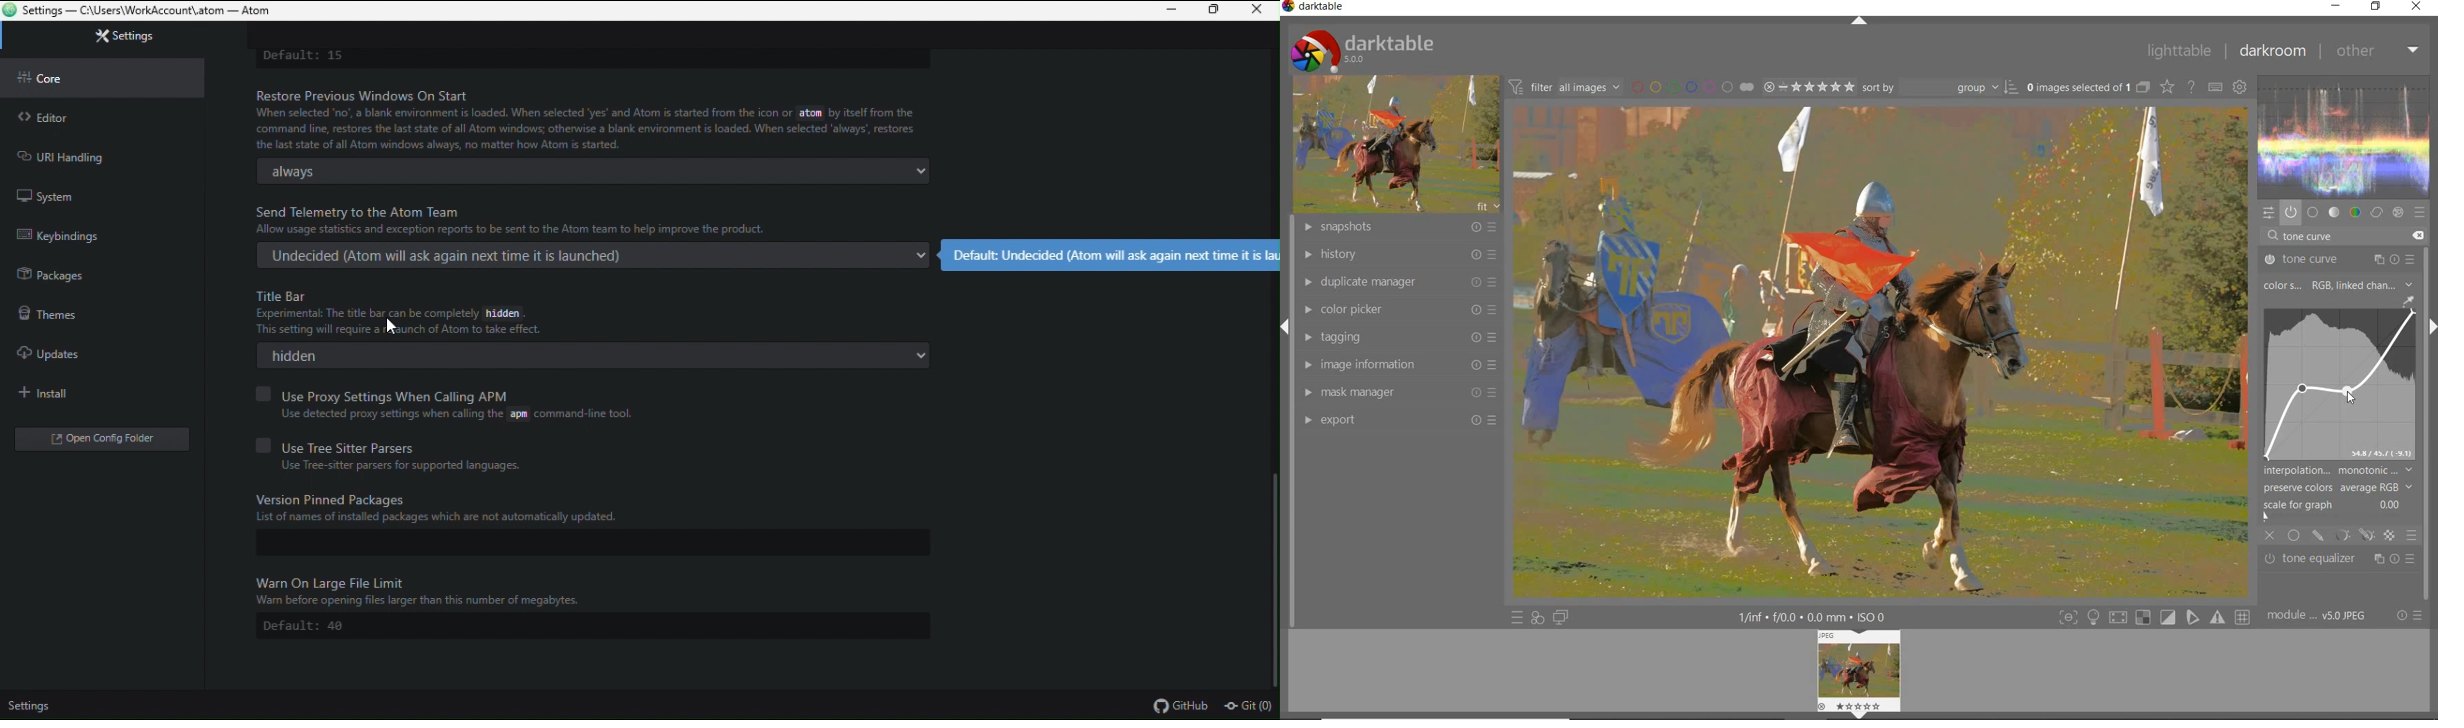  What do you see at coordinates (1879, 351) in the screenshot?
I see `selected image` at bounding box center [1879, 351].